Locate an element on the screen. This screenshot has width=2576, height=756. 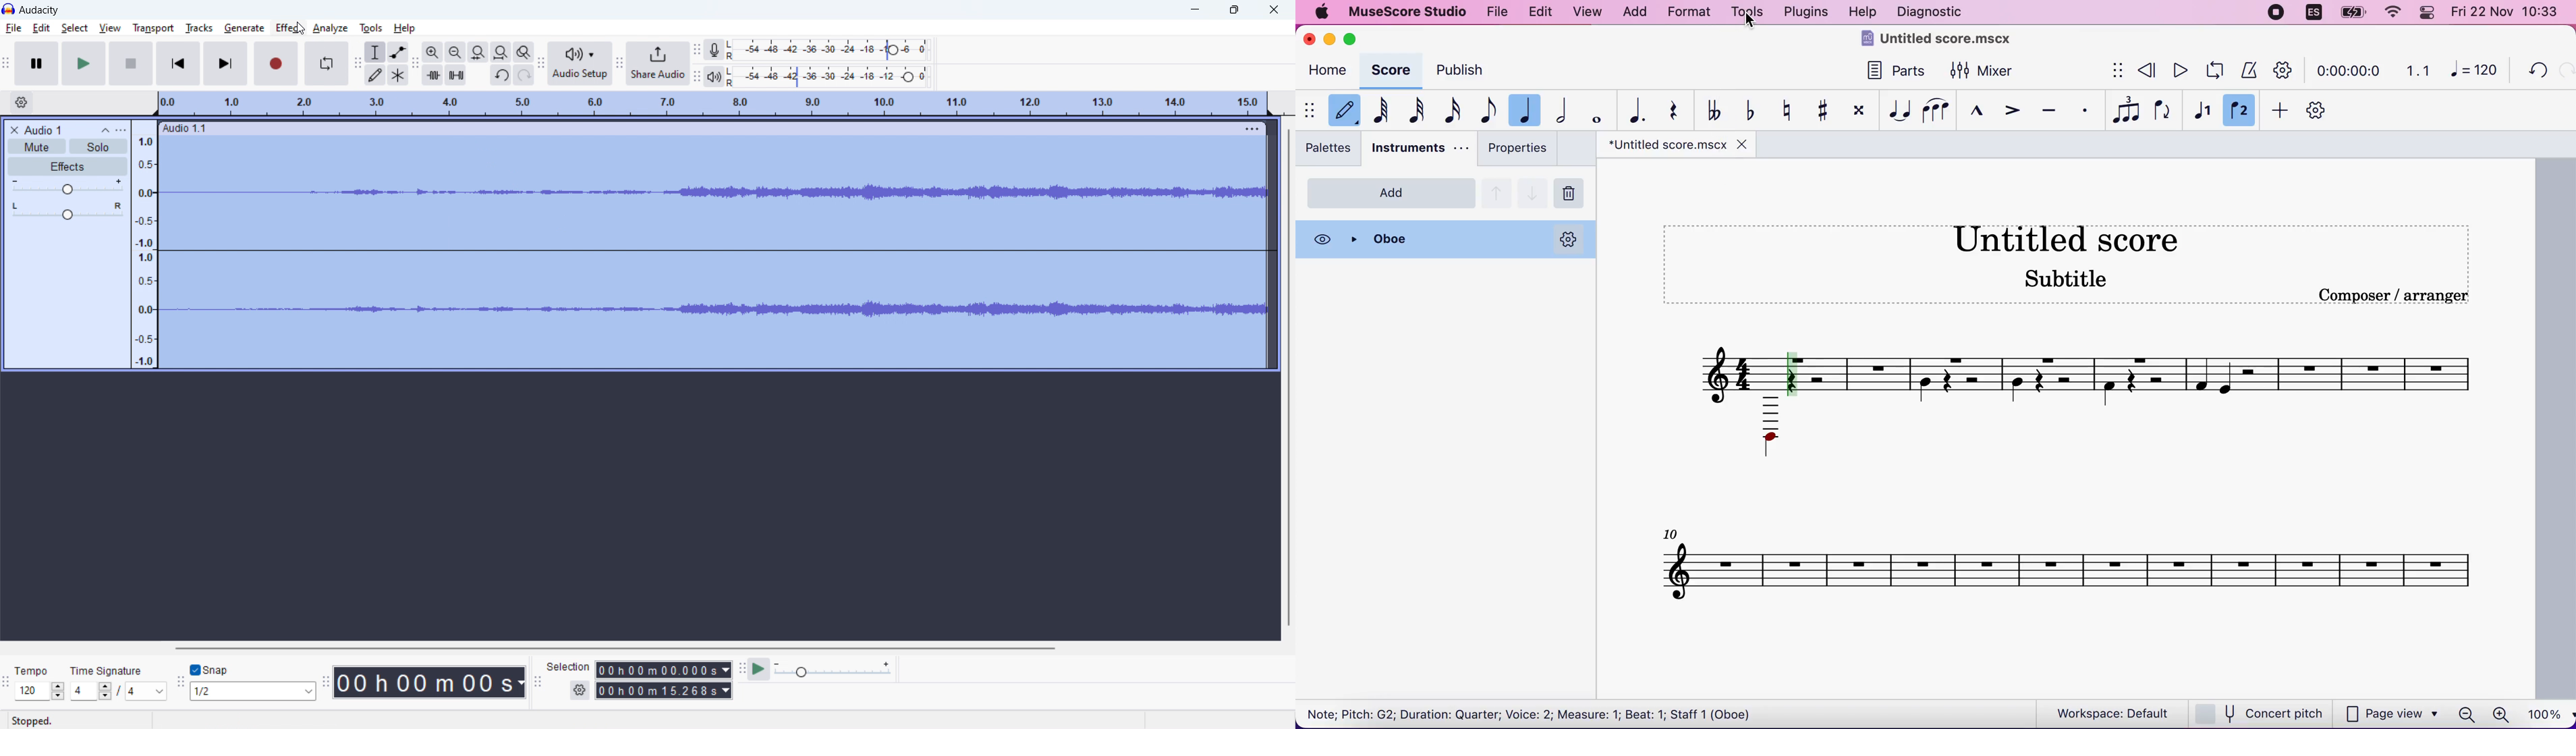
hold to move is located at coordinates (698, 129).